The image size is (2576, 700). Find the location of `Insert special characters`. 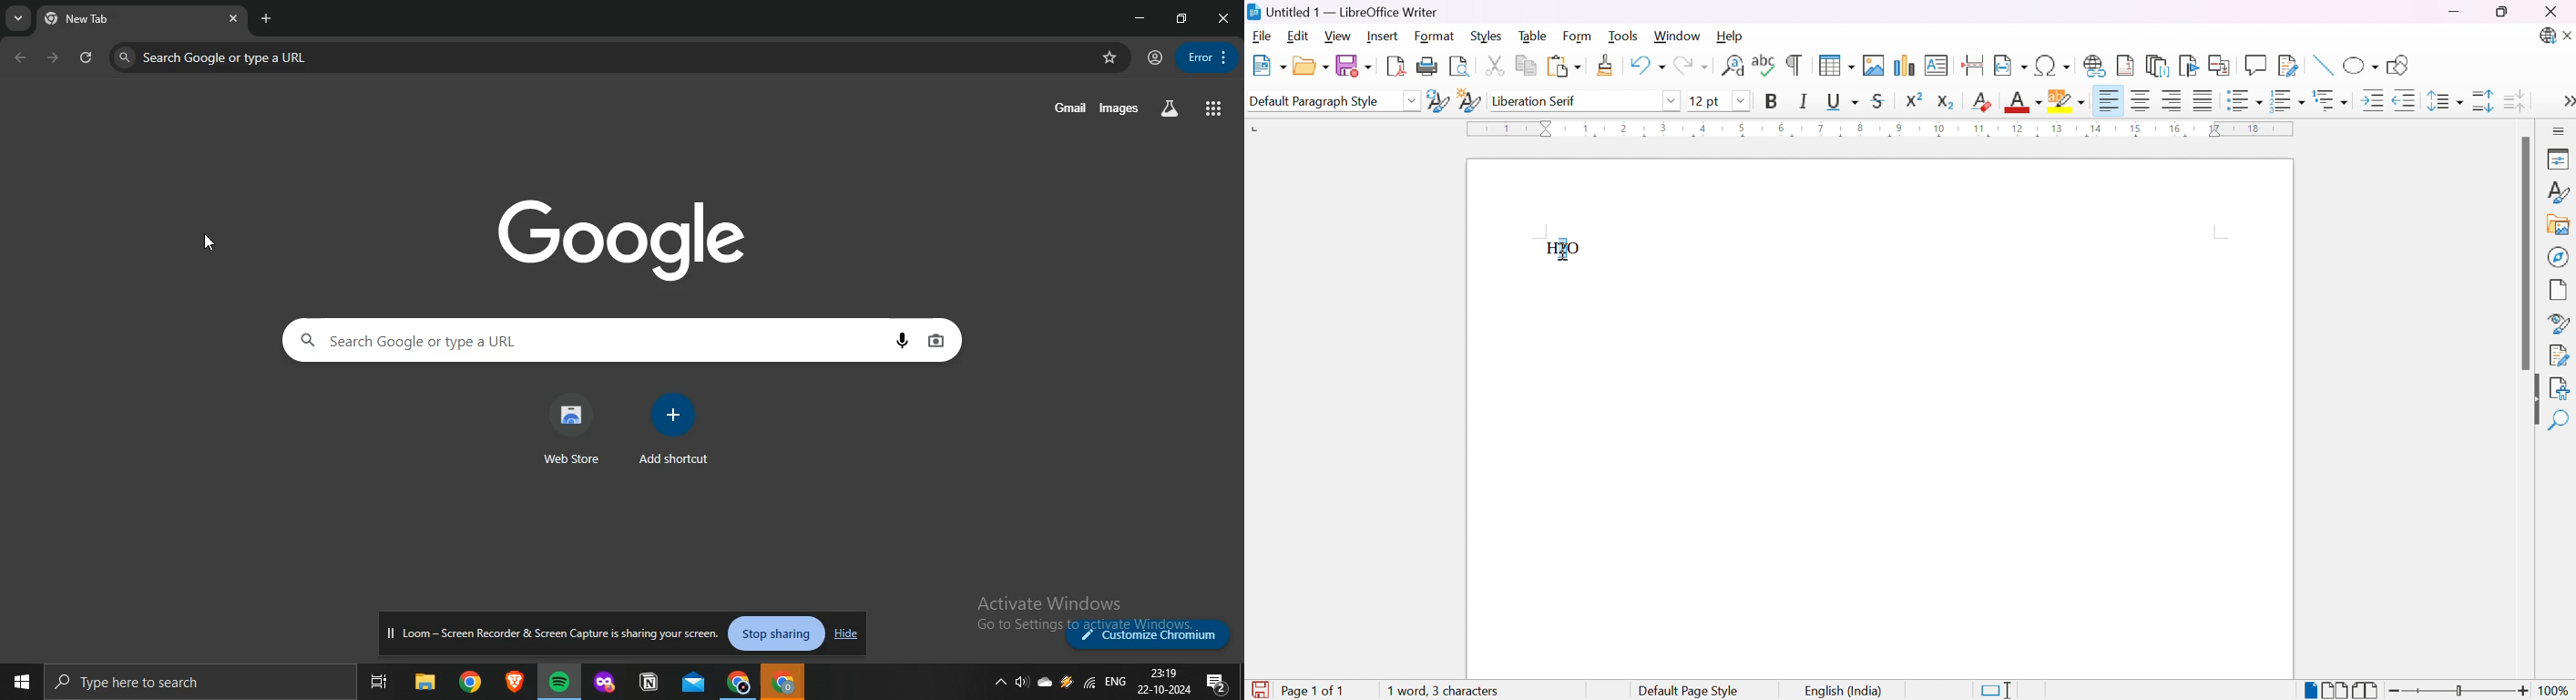

Insert special characters is located at coordinates (2054, 66).